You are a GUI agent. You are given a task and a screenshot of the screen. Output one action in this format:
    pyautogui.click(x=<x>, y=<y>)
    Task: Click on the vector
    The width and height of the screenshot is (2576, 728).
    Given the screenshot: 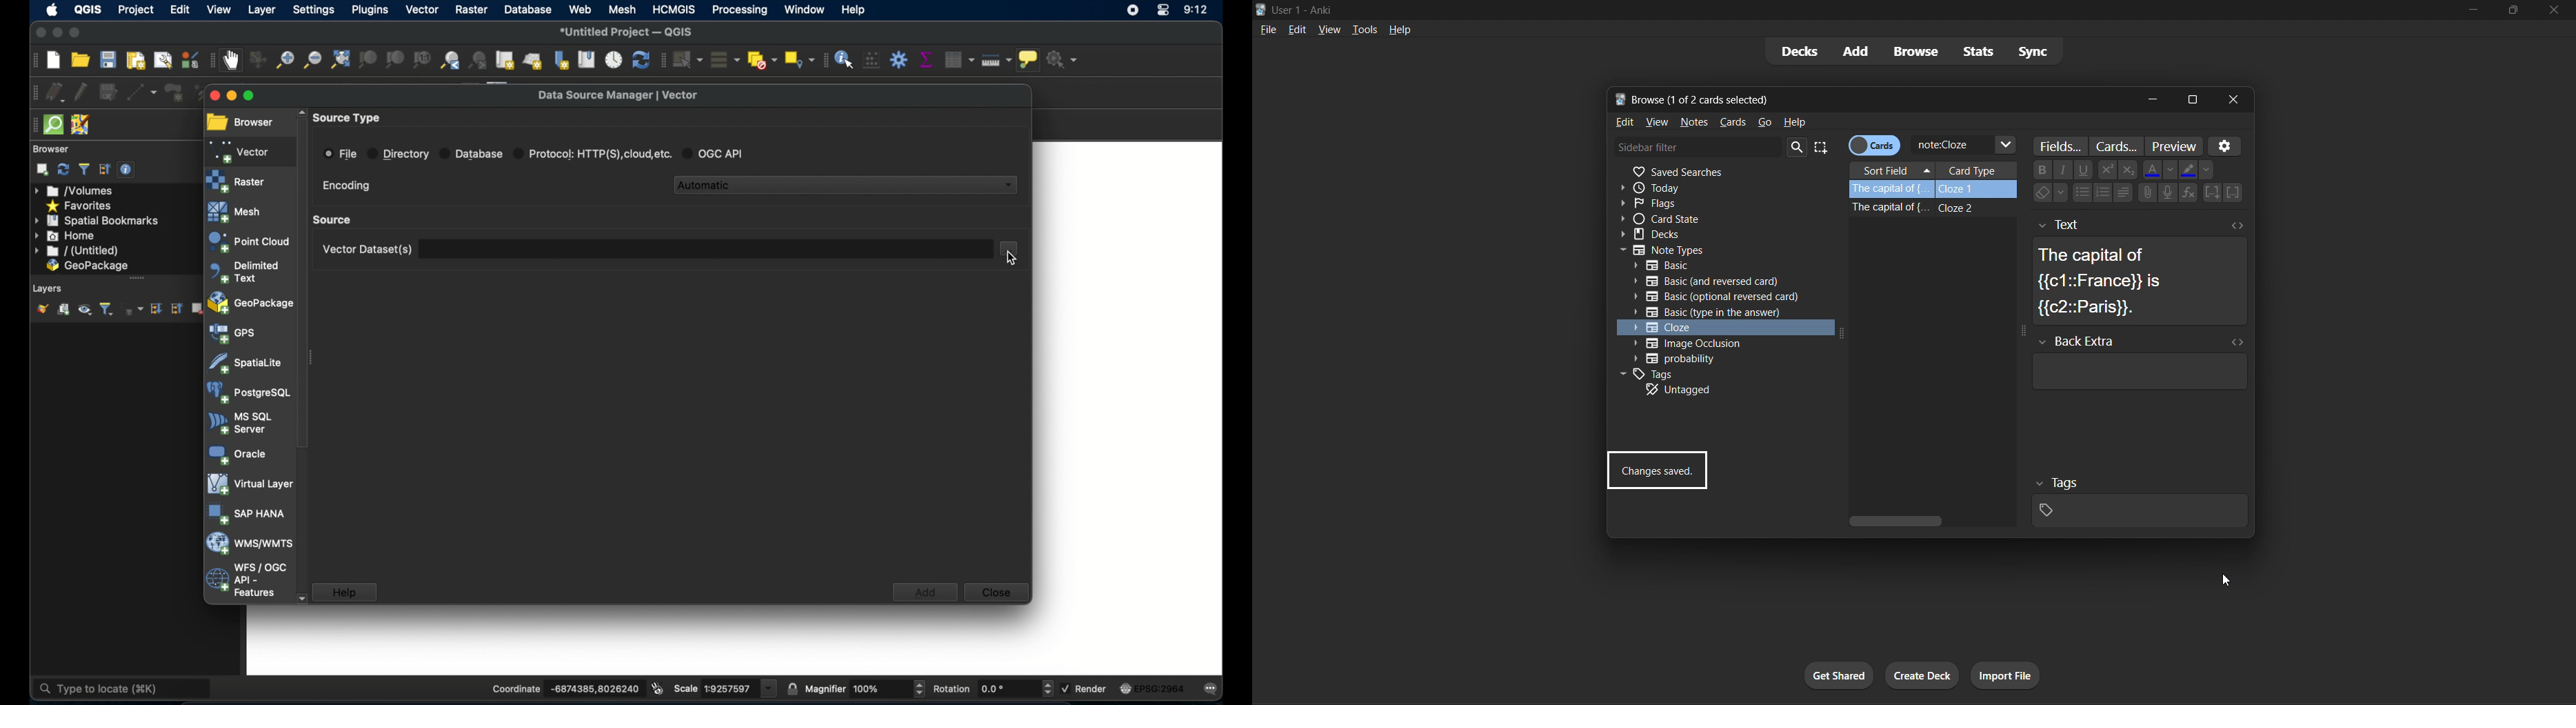 What is the action you would take?
    pyautogui.click(x=422, y=9)
    